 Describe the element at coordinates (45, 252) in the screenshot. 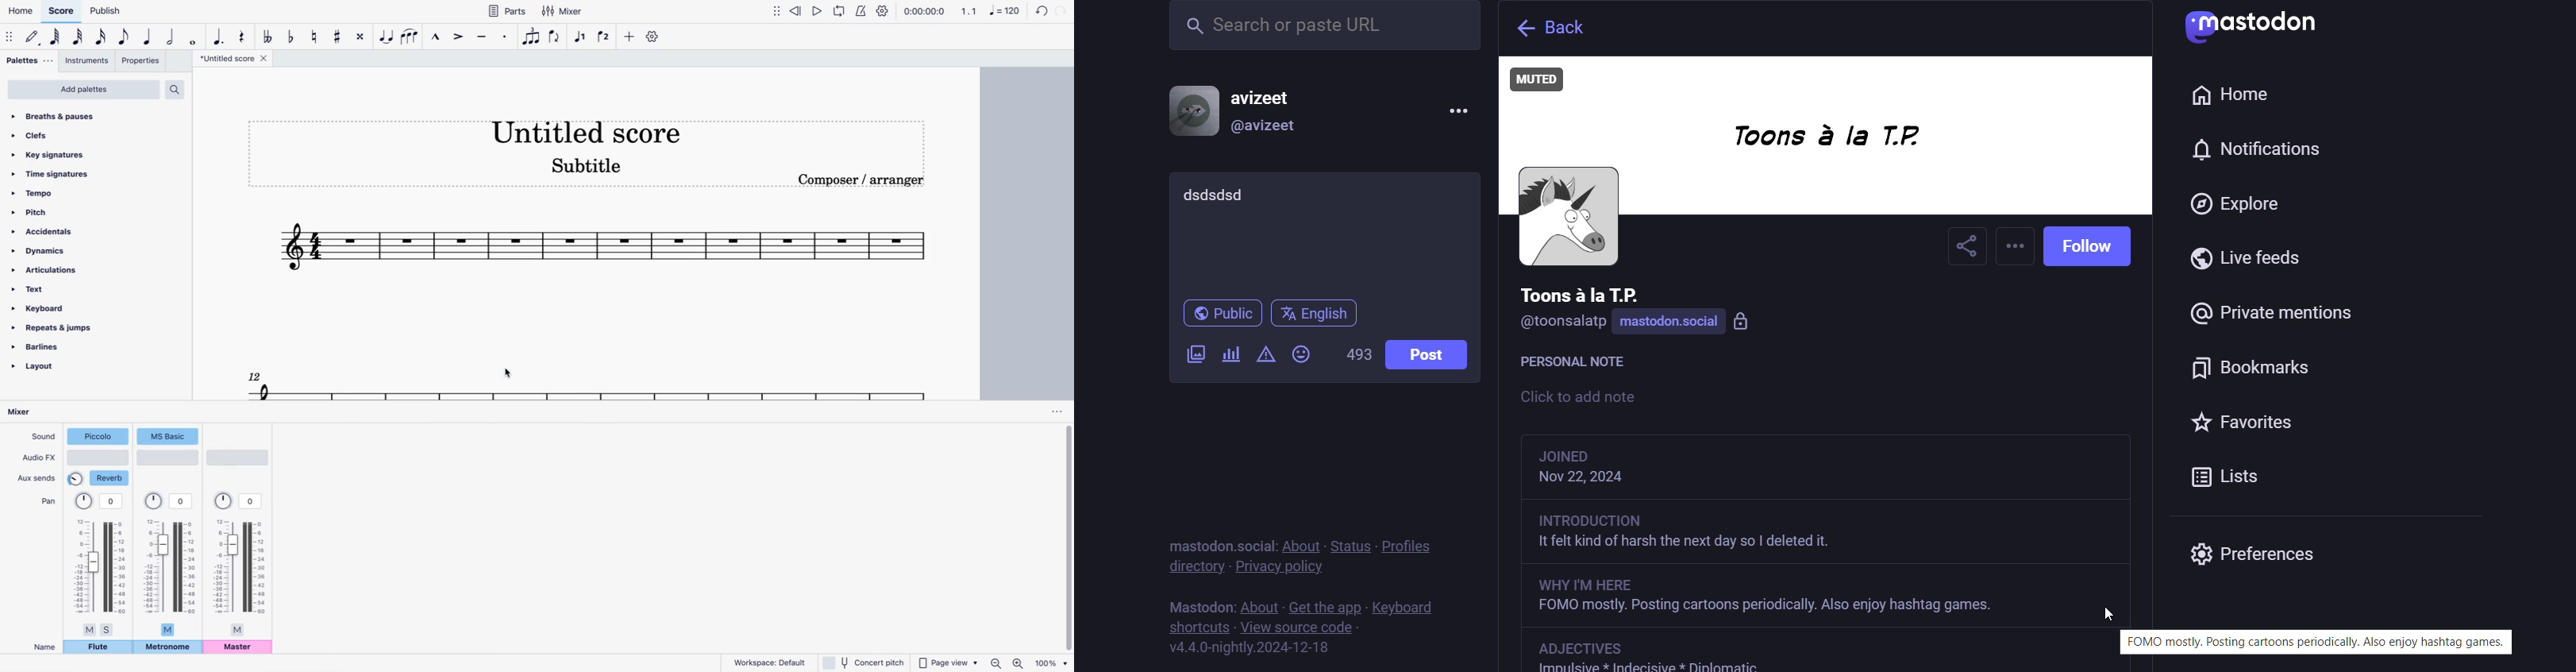

I see `dynamics` at that location.